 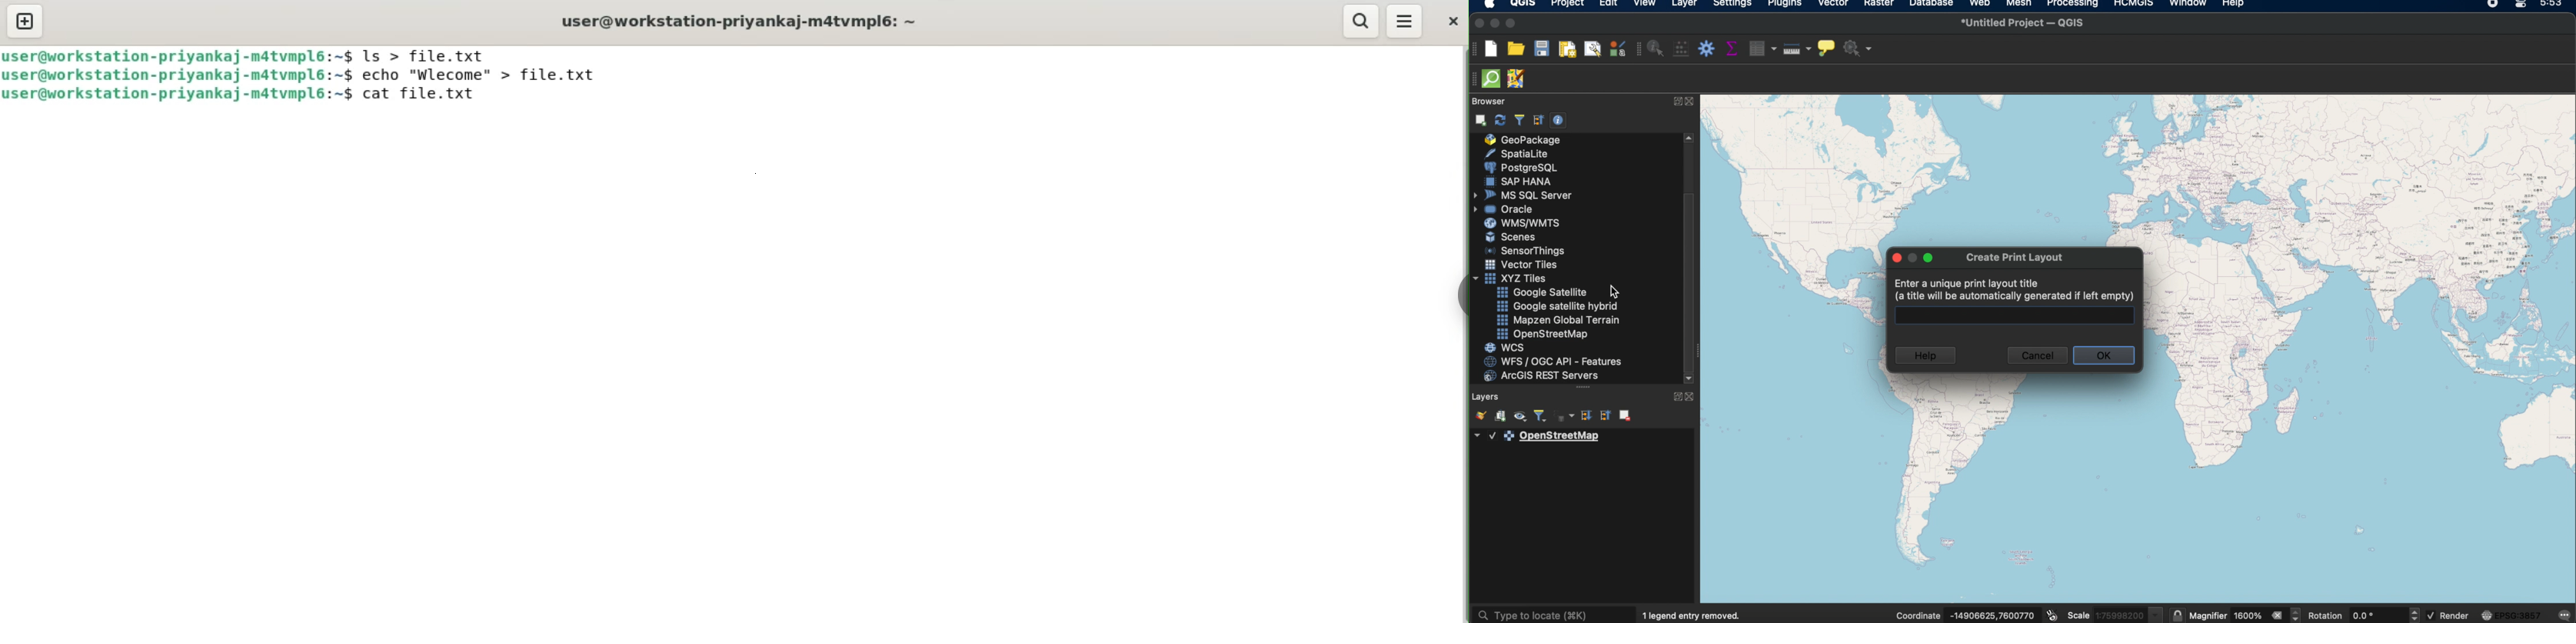 I want to click on mesh, so click(x=2021, y=5).